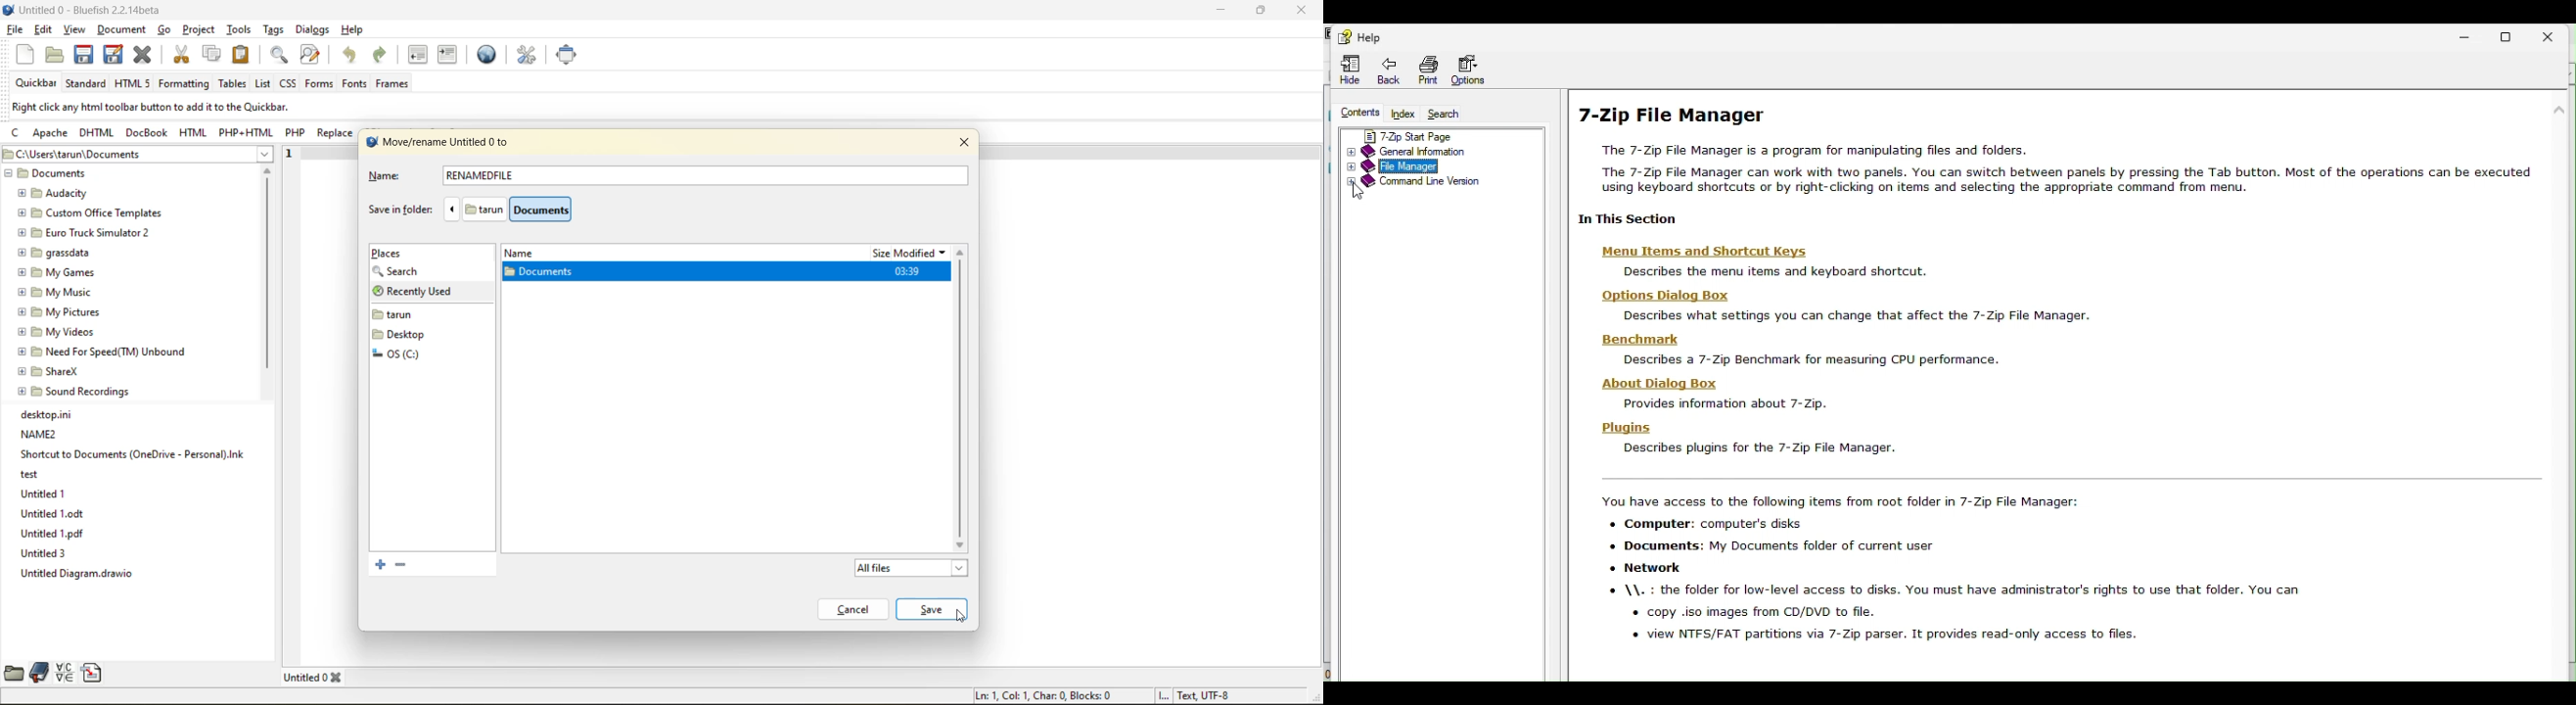 Image resolution: width=2576 pixels, height=728 pixels. Describe the element at coordinates (120, 28) in the screenshot. I see `document` at that location.